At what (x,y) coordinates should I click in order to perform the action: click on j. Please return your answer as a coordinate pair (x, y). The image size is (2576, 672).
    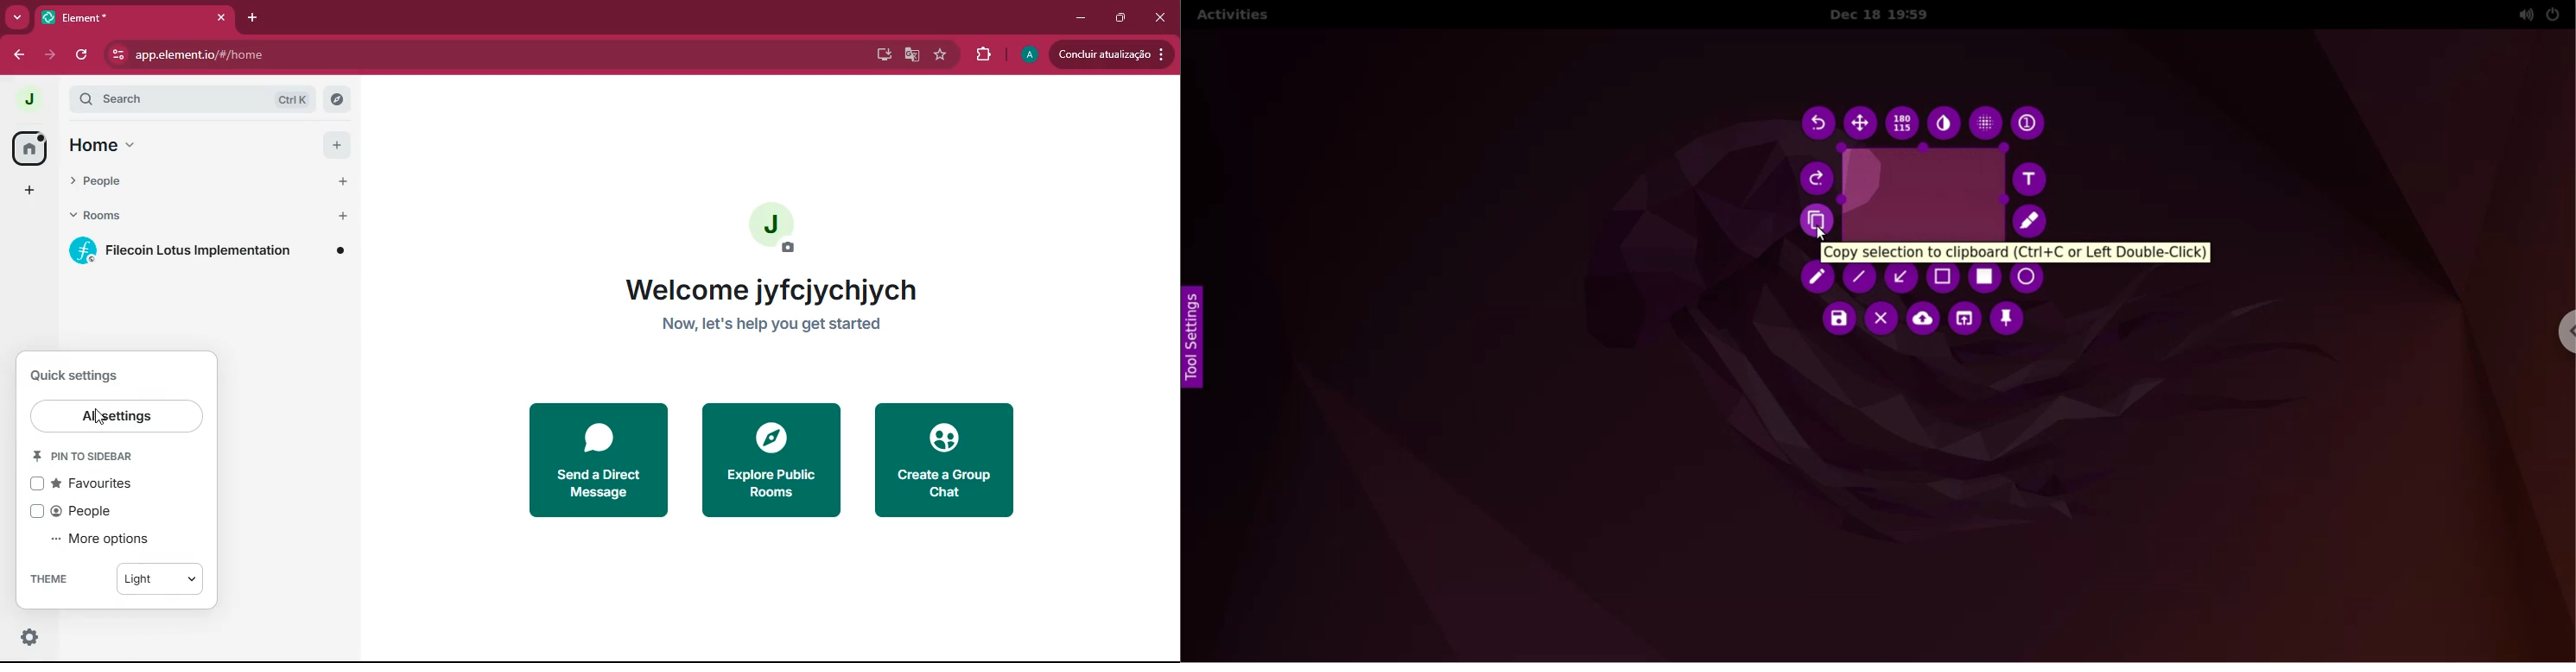
    Looking at the image, I should click on (26, 101).